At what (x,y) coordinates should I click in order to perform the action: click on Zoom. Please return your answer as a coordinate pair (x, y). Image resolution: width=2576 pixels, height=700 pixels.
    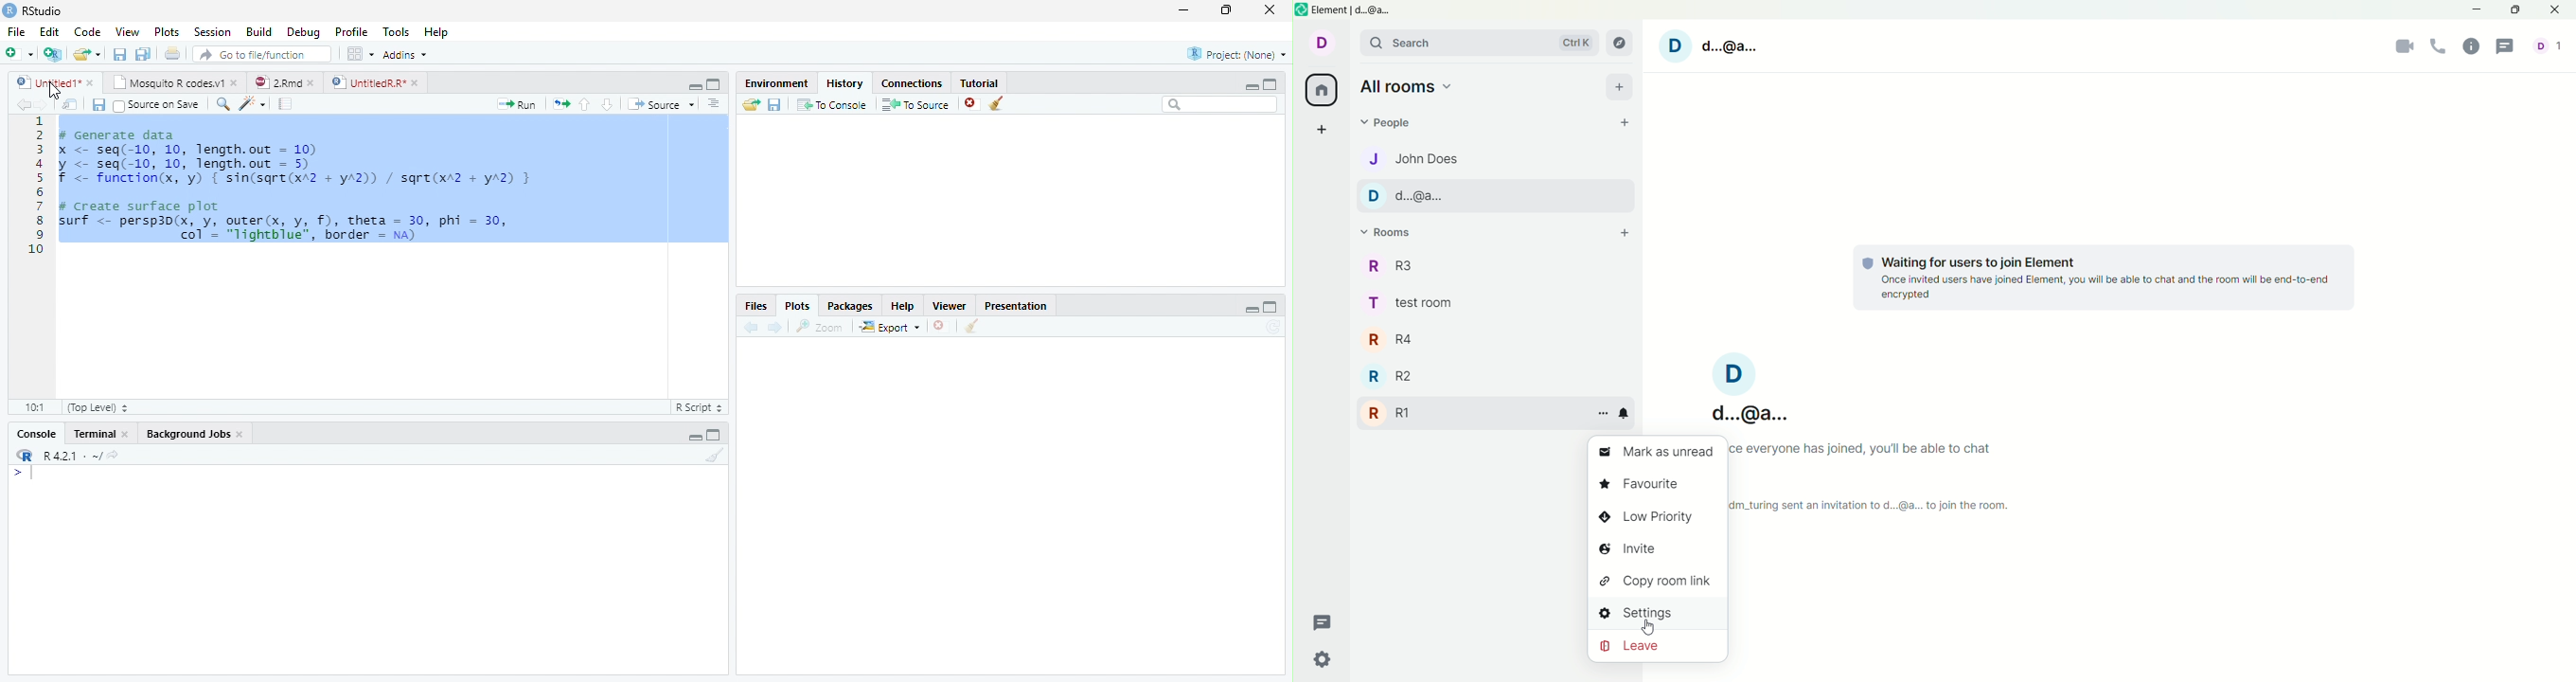
    Looking at the image, I should click on (819, 327).